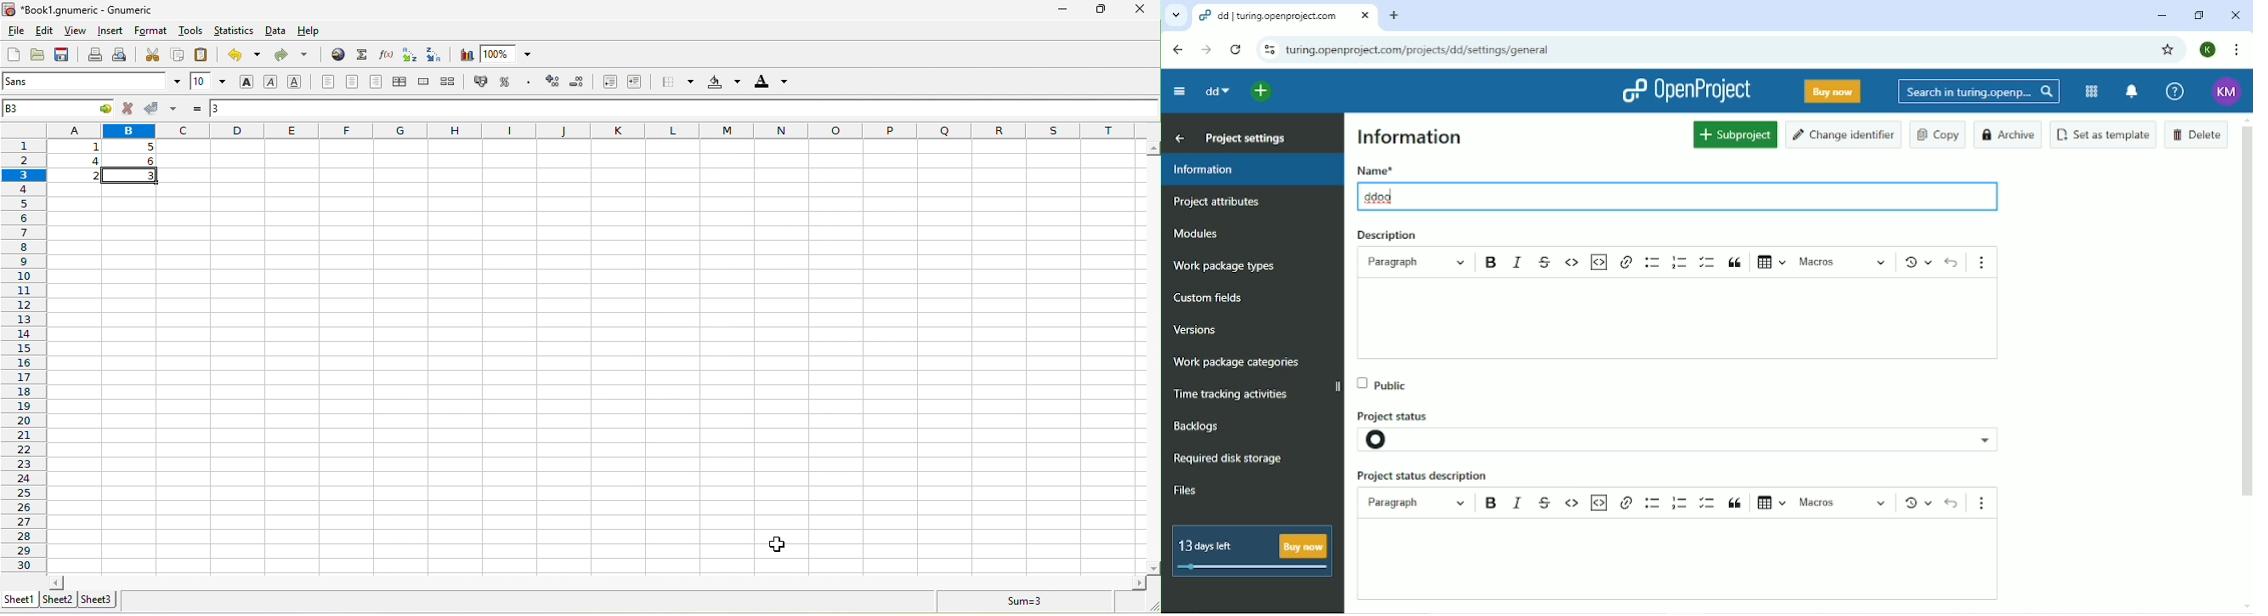 This screenshot has width=2268, height=616. Describe the element at coordinates (1195, 331) in the screenshot. I see `Versions` at that location.